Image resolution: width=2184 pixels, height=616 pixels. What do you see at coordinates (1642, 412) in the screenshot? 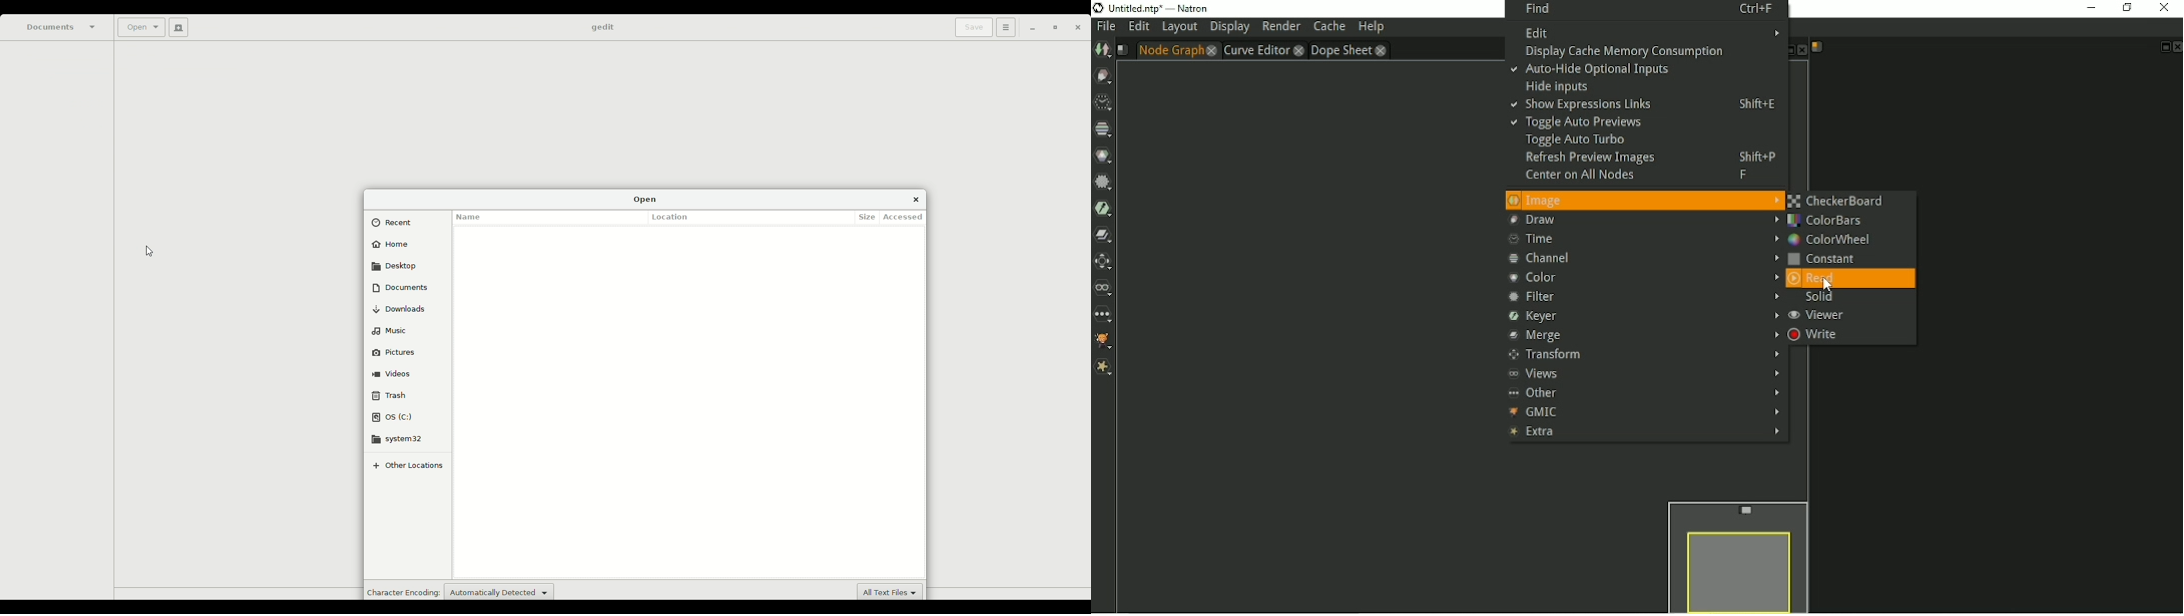
I see `GMIC` at bounding box center [1642, 412].